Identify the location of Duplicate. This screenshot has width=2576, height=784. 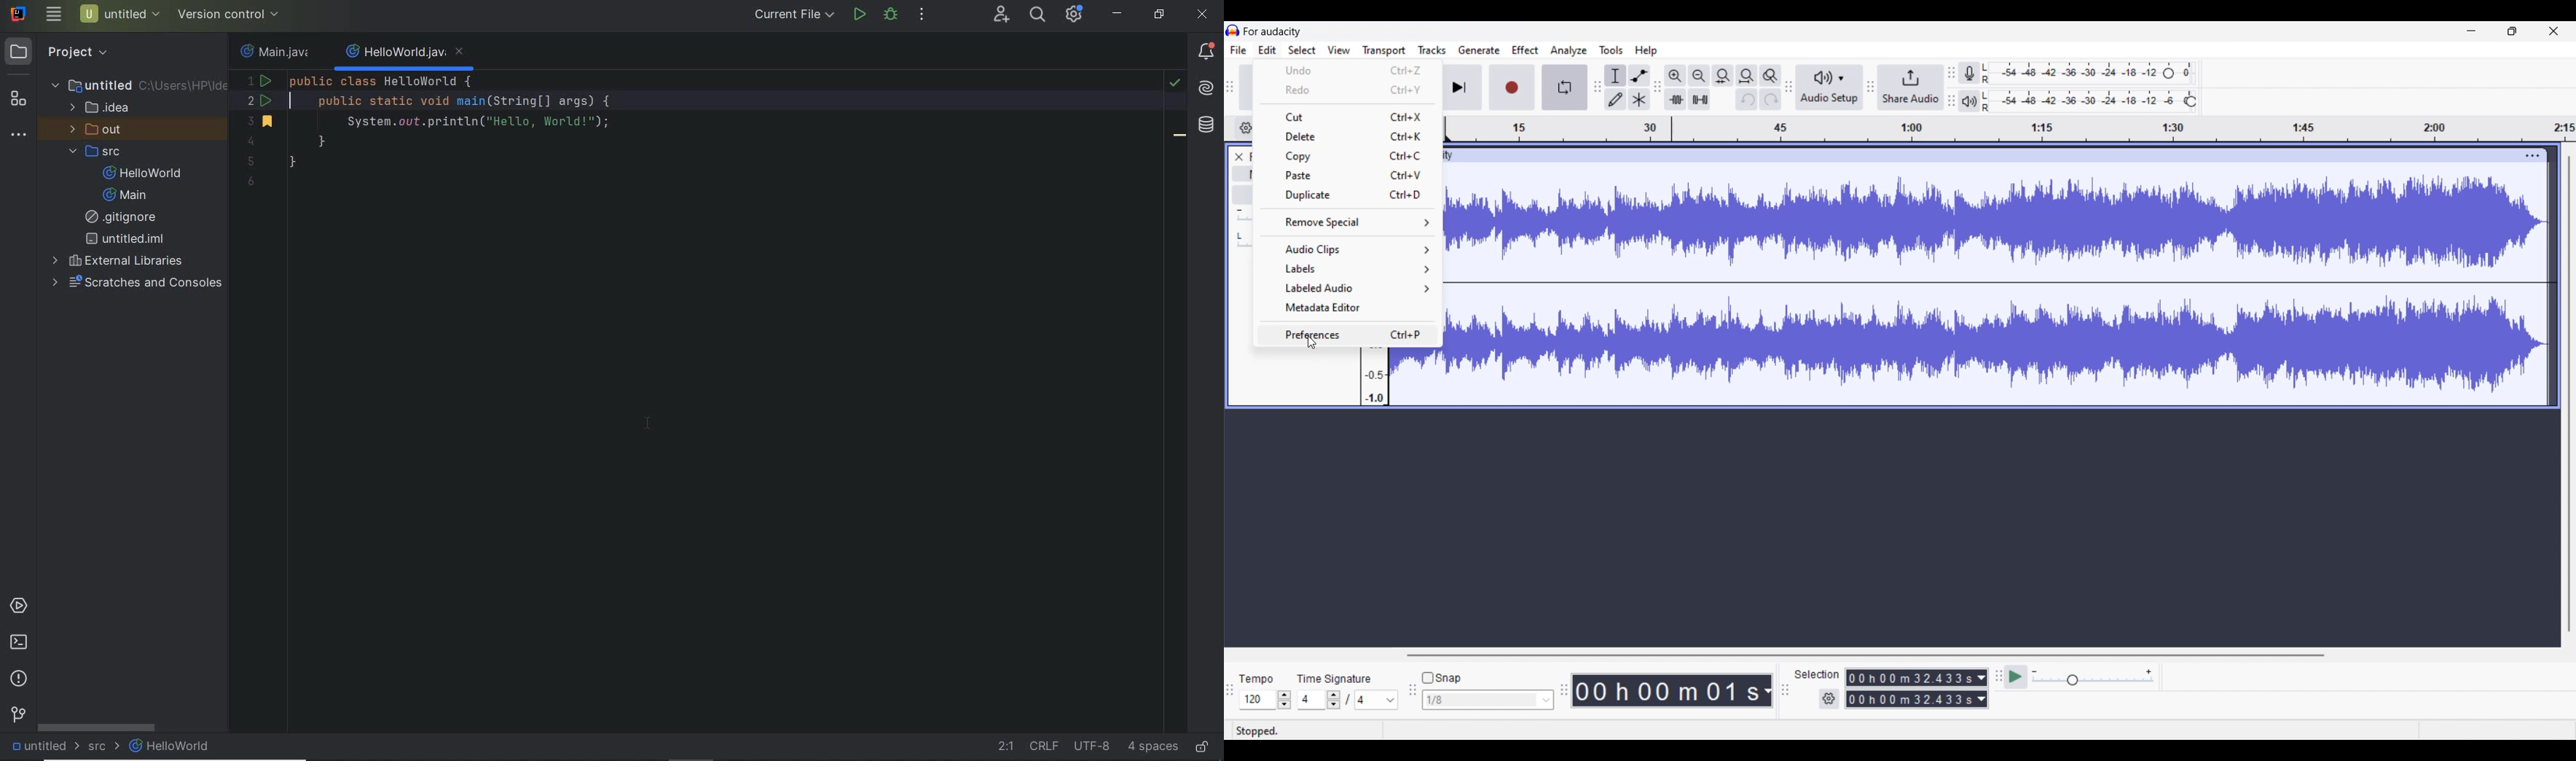
(1349, 196).